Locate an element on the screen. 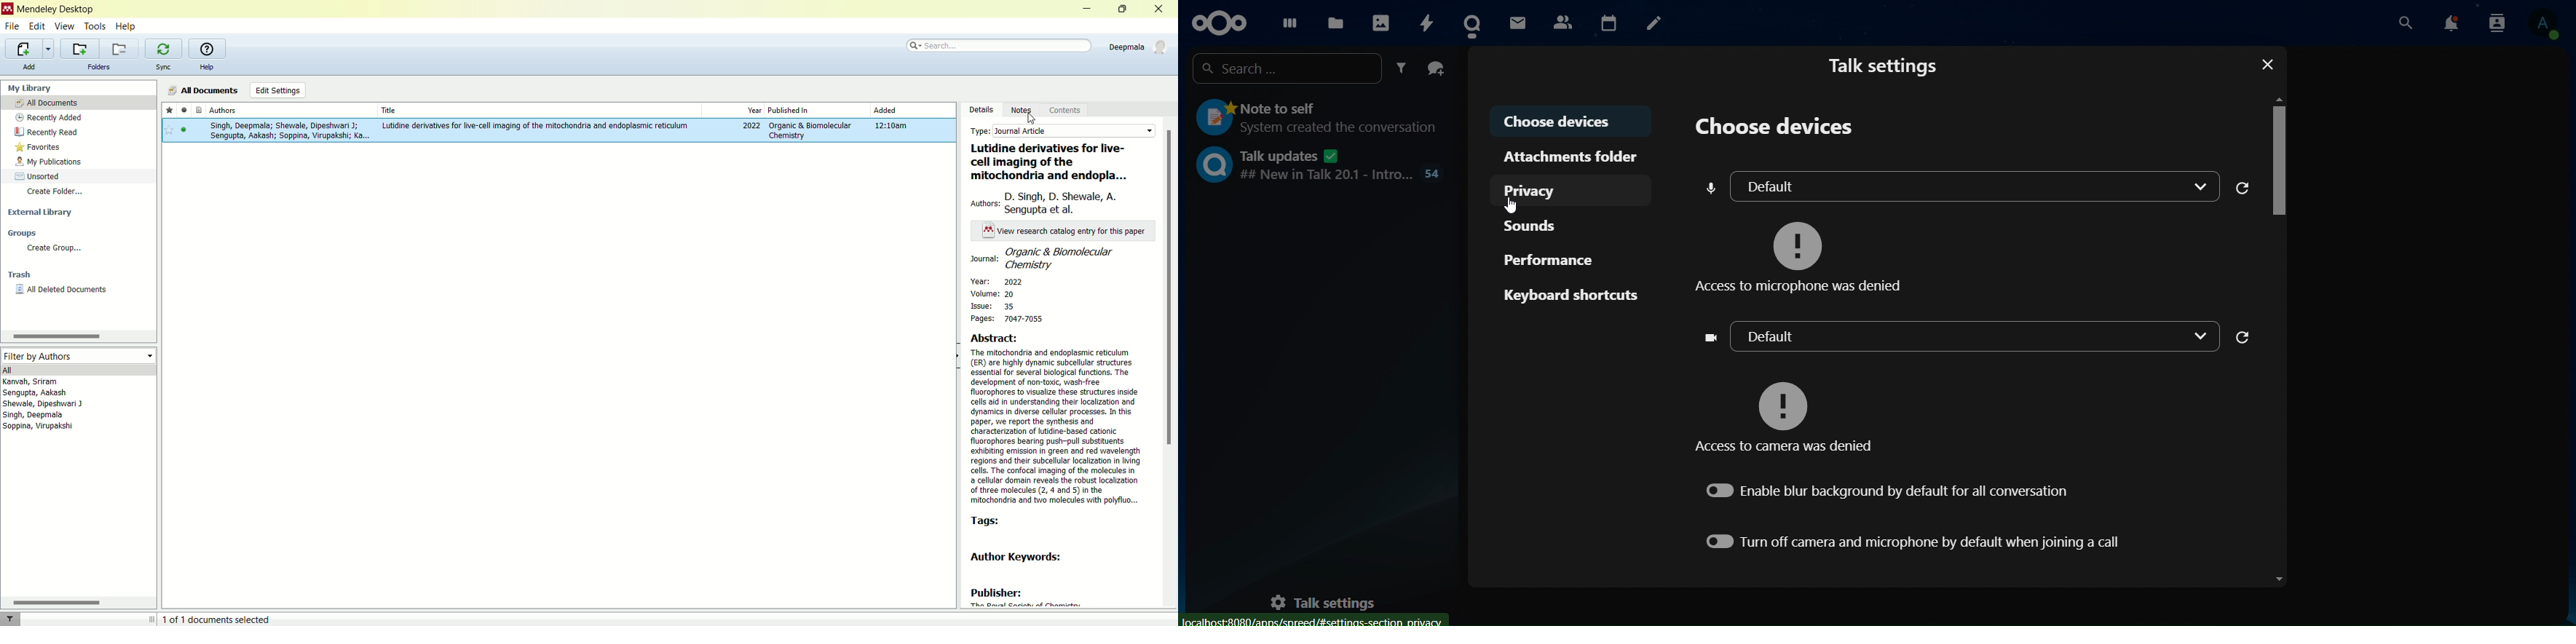 This screenshot has height=644, width=2576. photos is located at coordinates (1380, 21).